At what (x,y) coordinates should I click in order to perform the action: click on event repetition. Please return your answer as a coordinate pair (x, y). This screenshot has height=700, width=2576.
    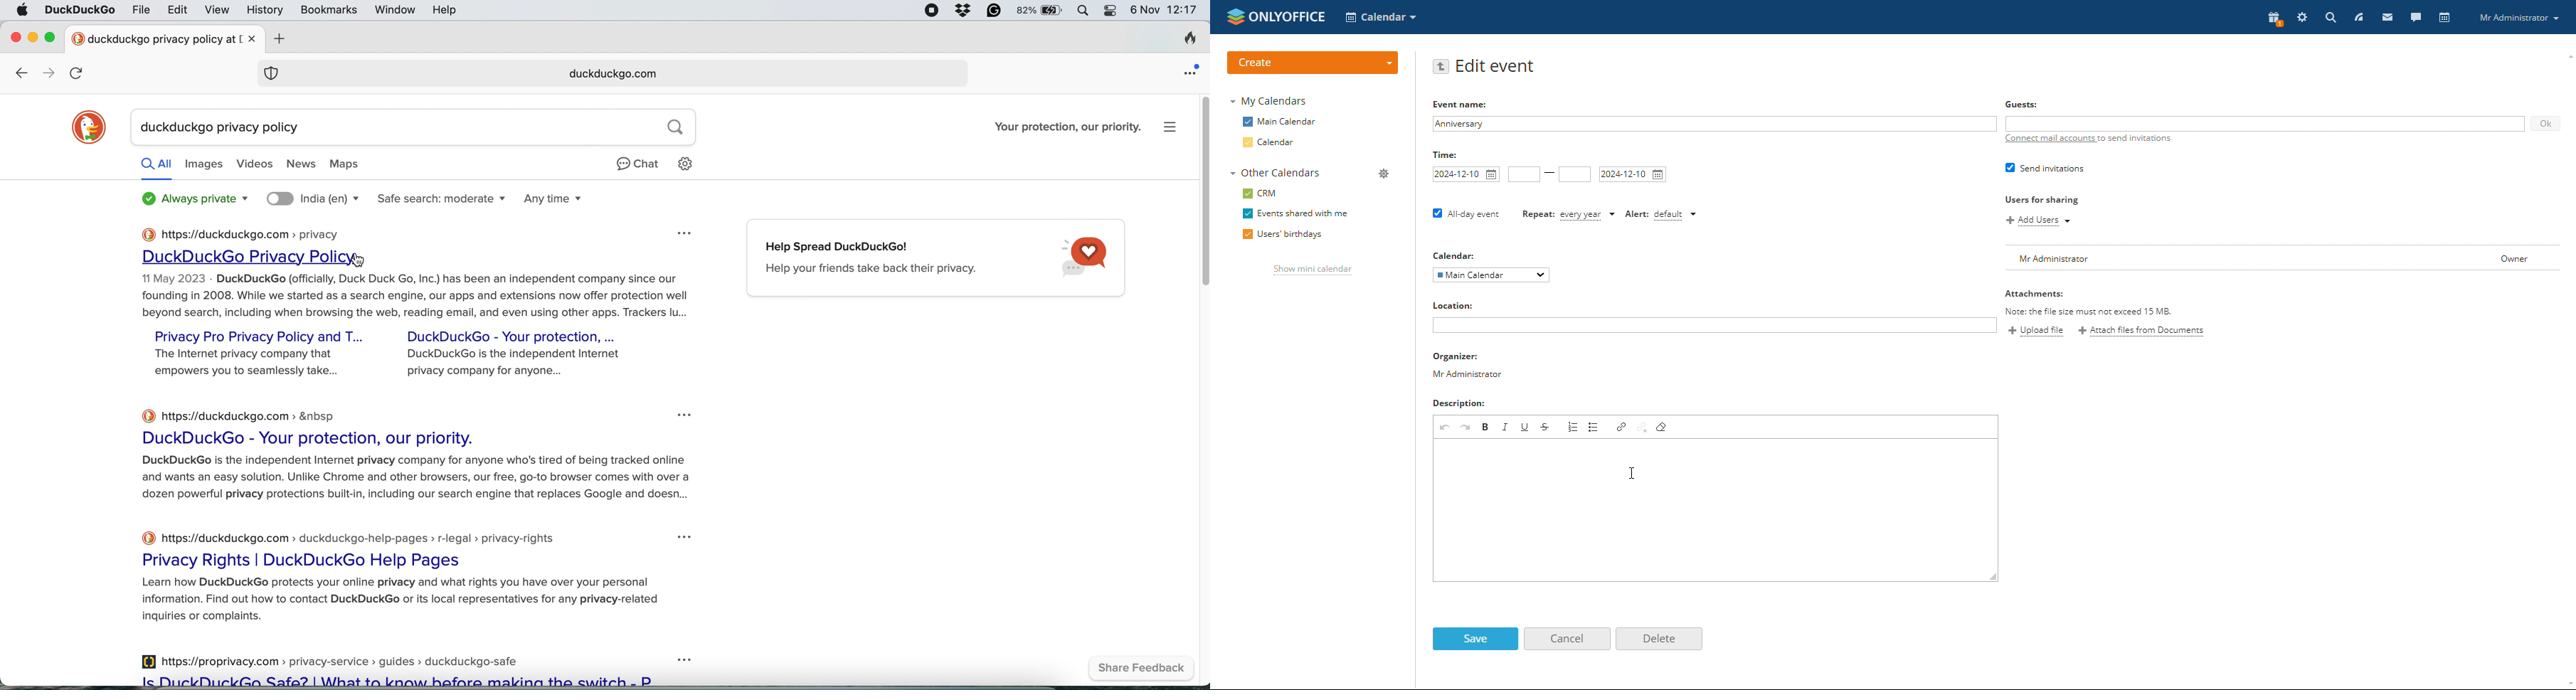
    Looking at the image, I should click on (1568, 216).